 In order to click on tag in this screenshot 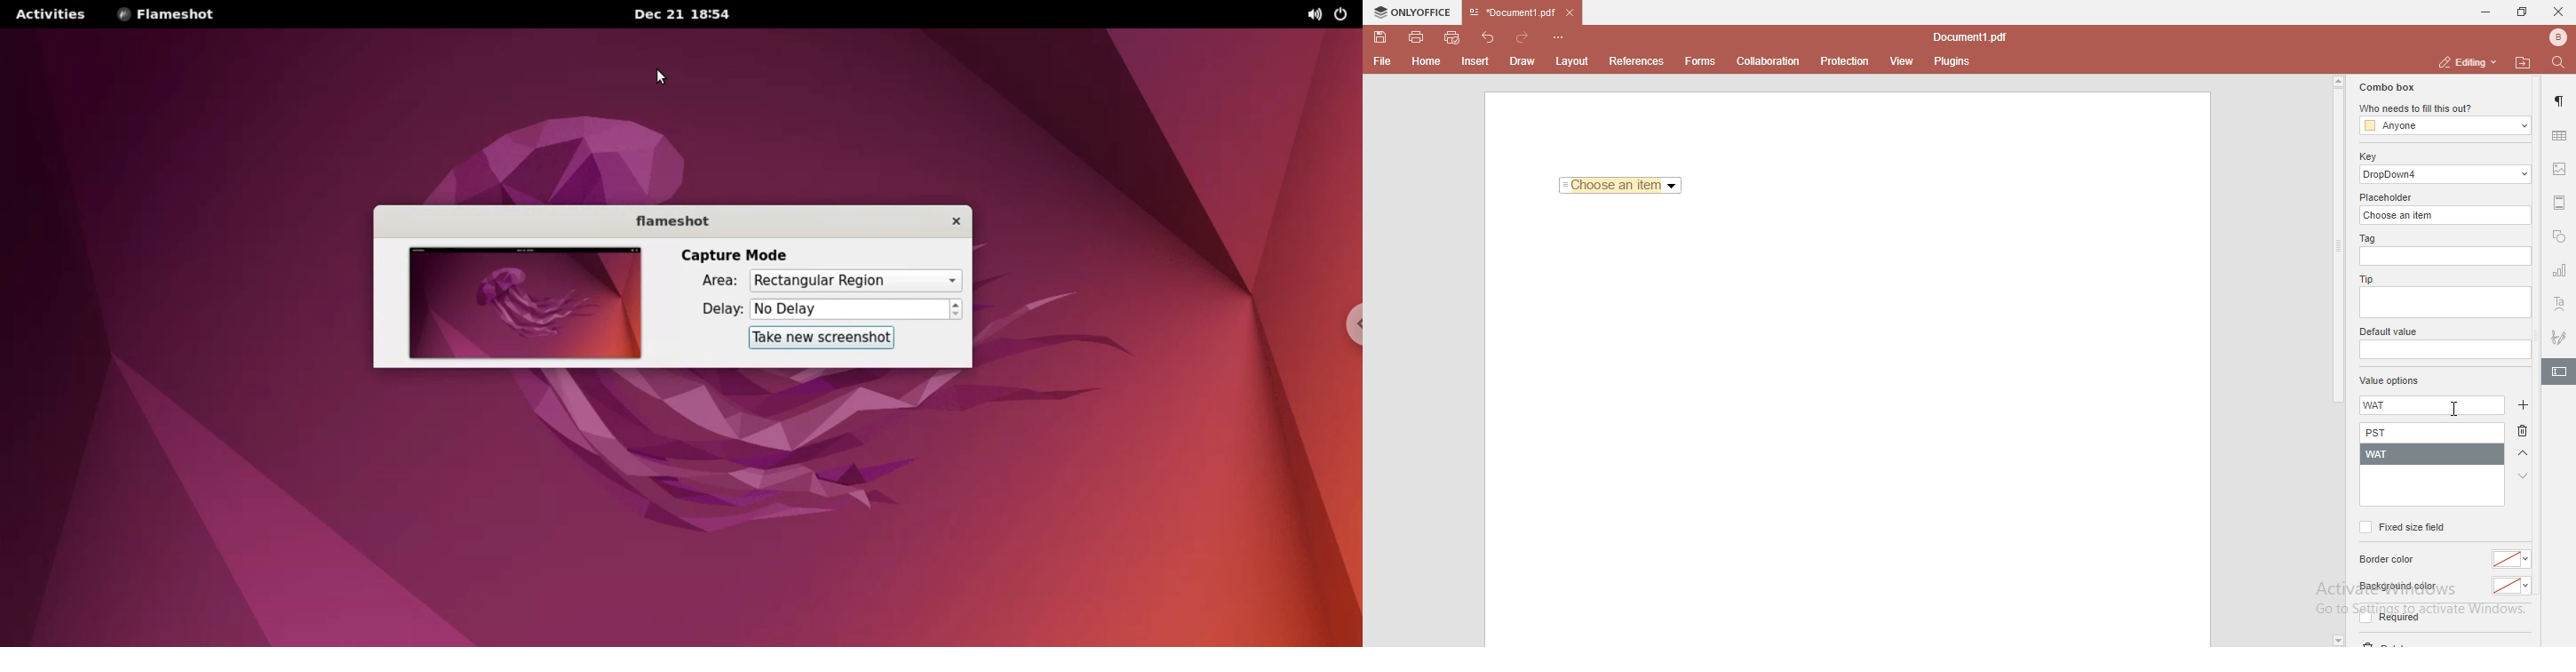, I will do `click(2365, 239)`.